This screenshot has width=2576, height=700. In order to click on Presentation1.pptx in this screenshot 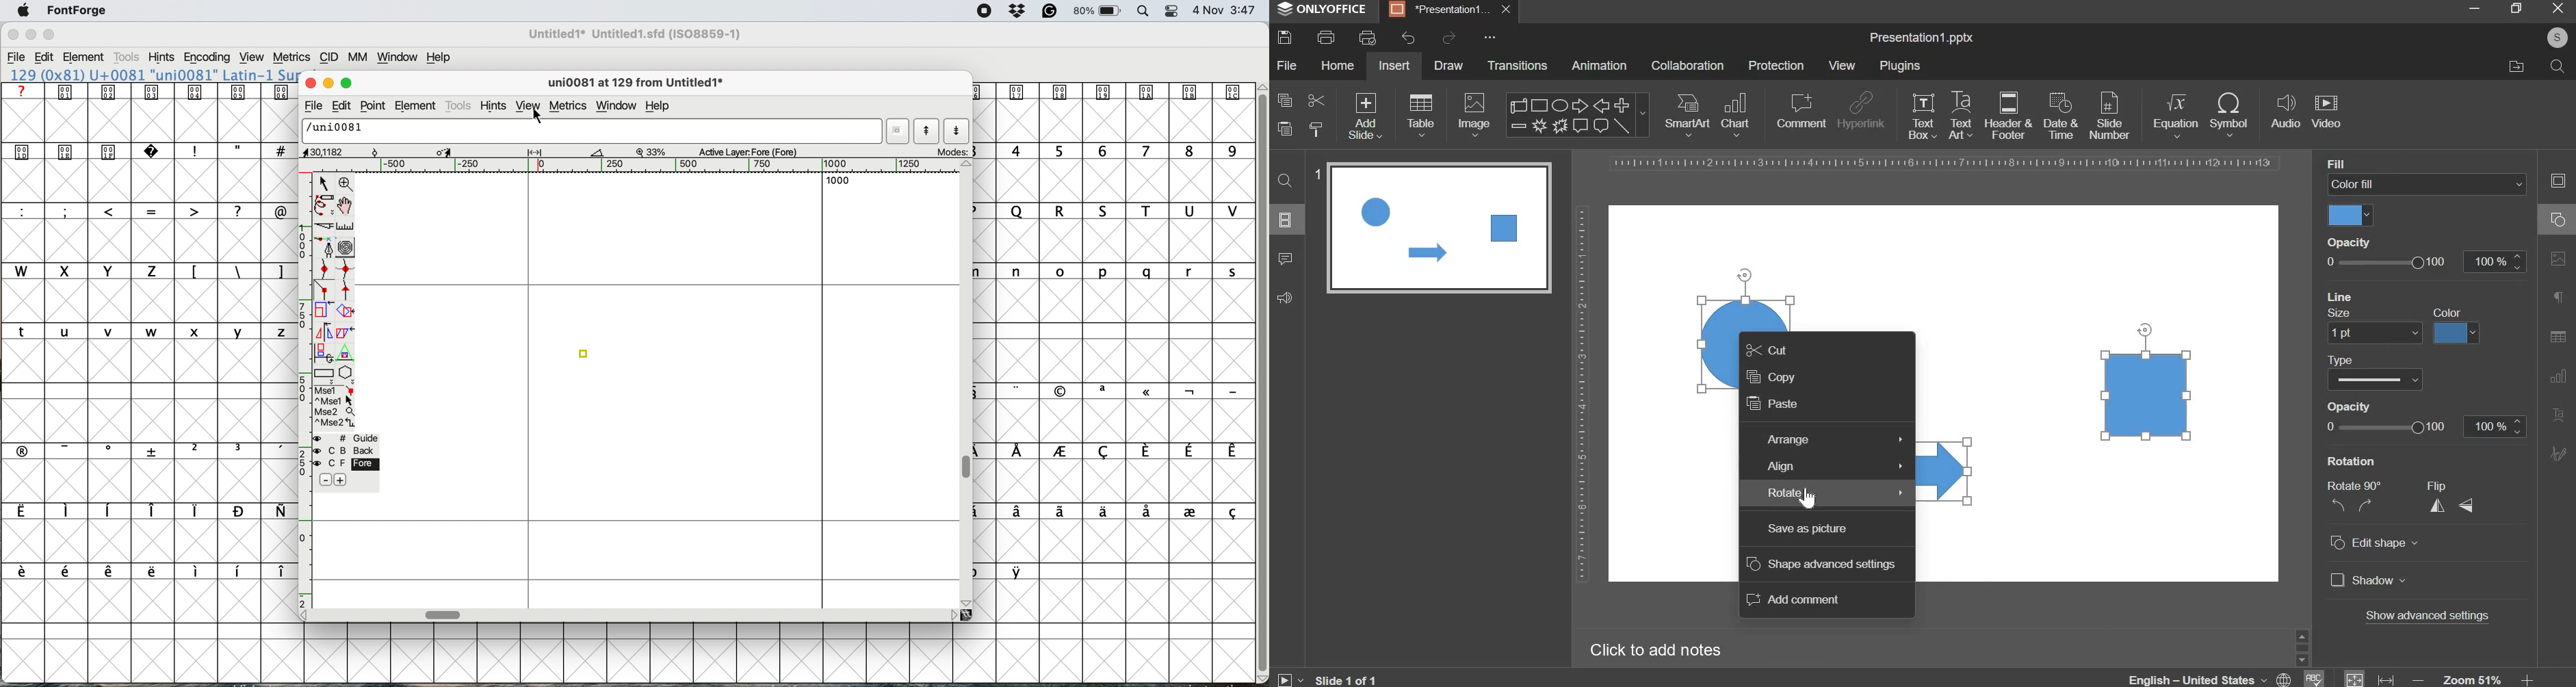, I will do `click(1921, 38)`.